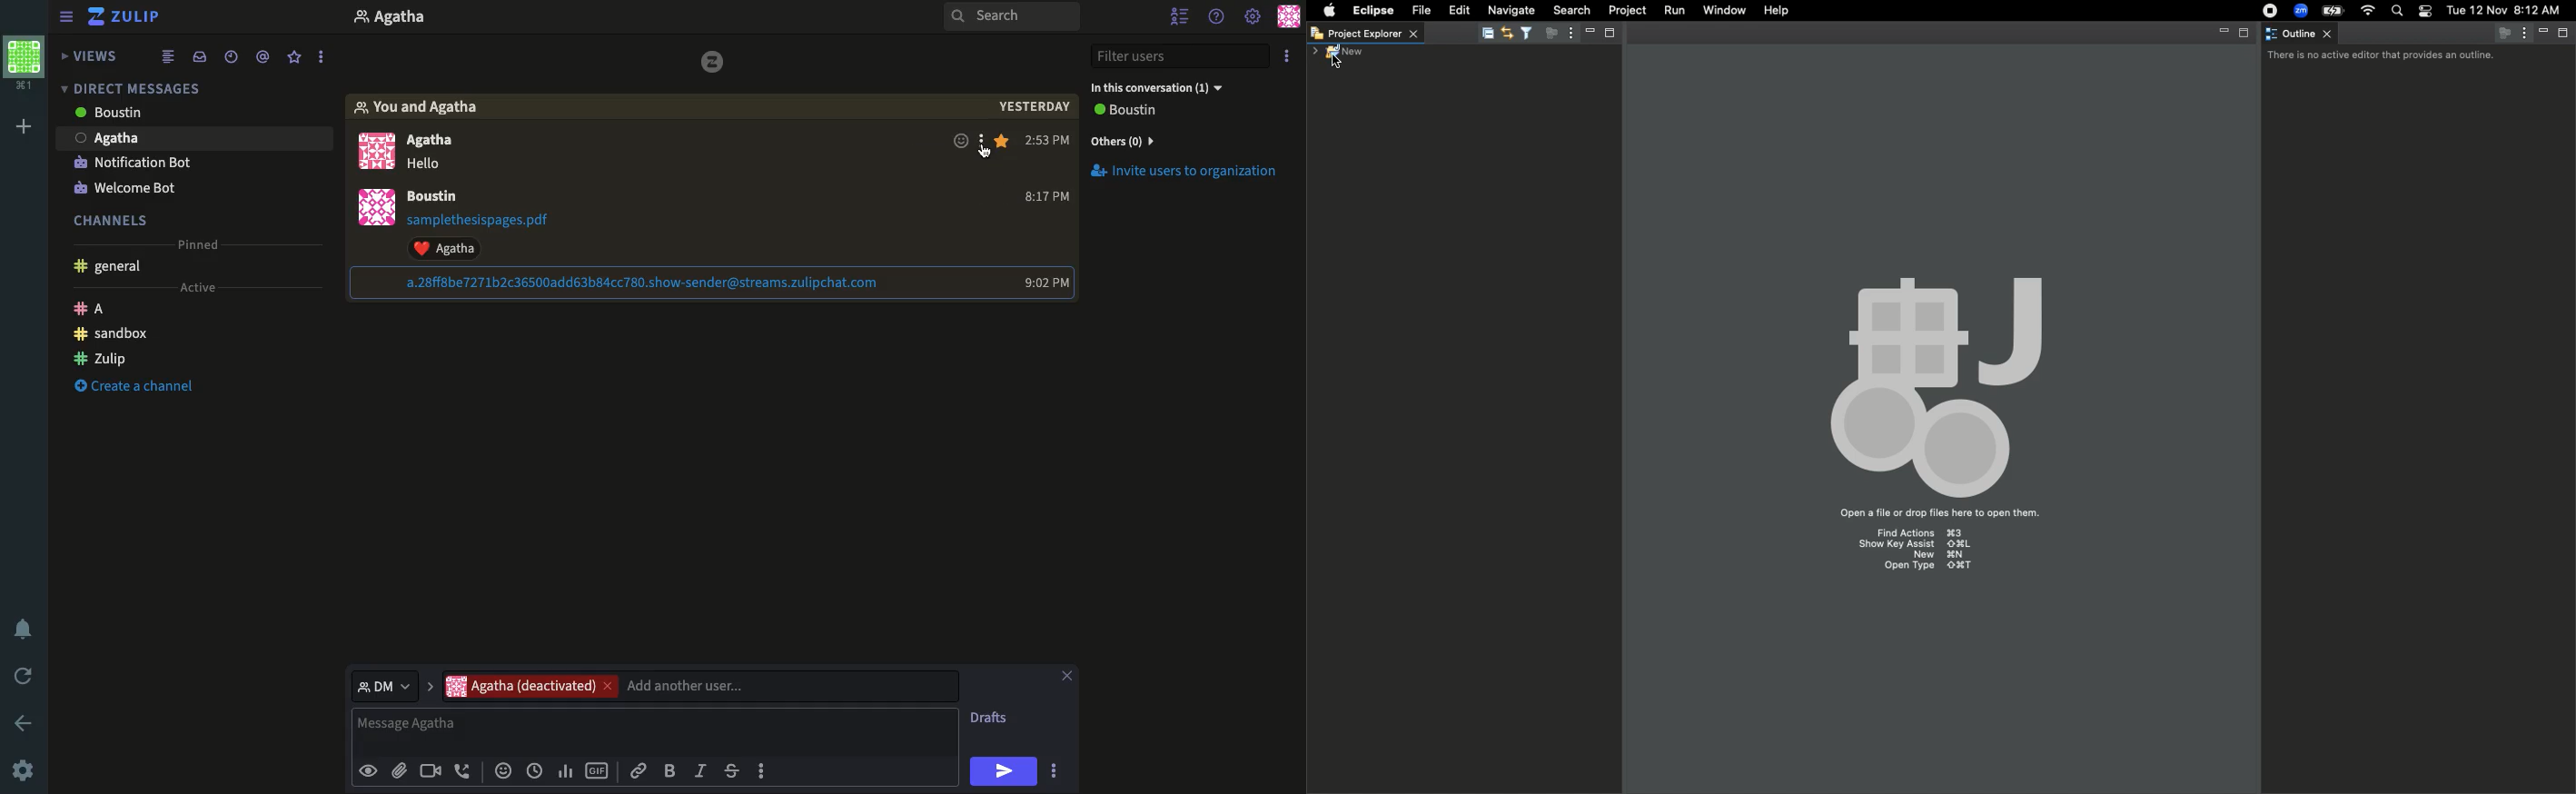 The image size is (2576, 812). What do you see at coordinates (2503, 10) in the screenshot?
I see `Date/time` at bounding box center [2503, 10].